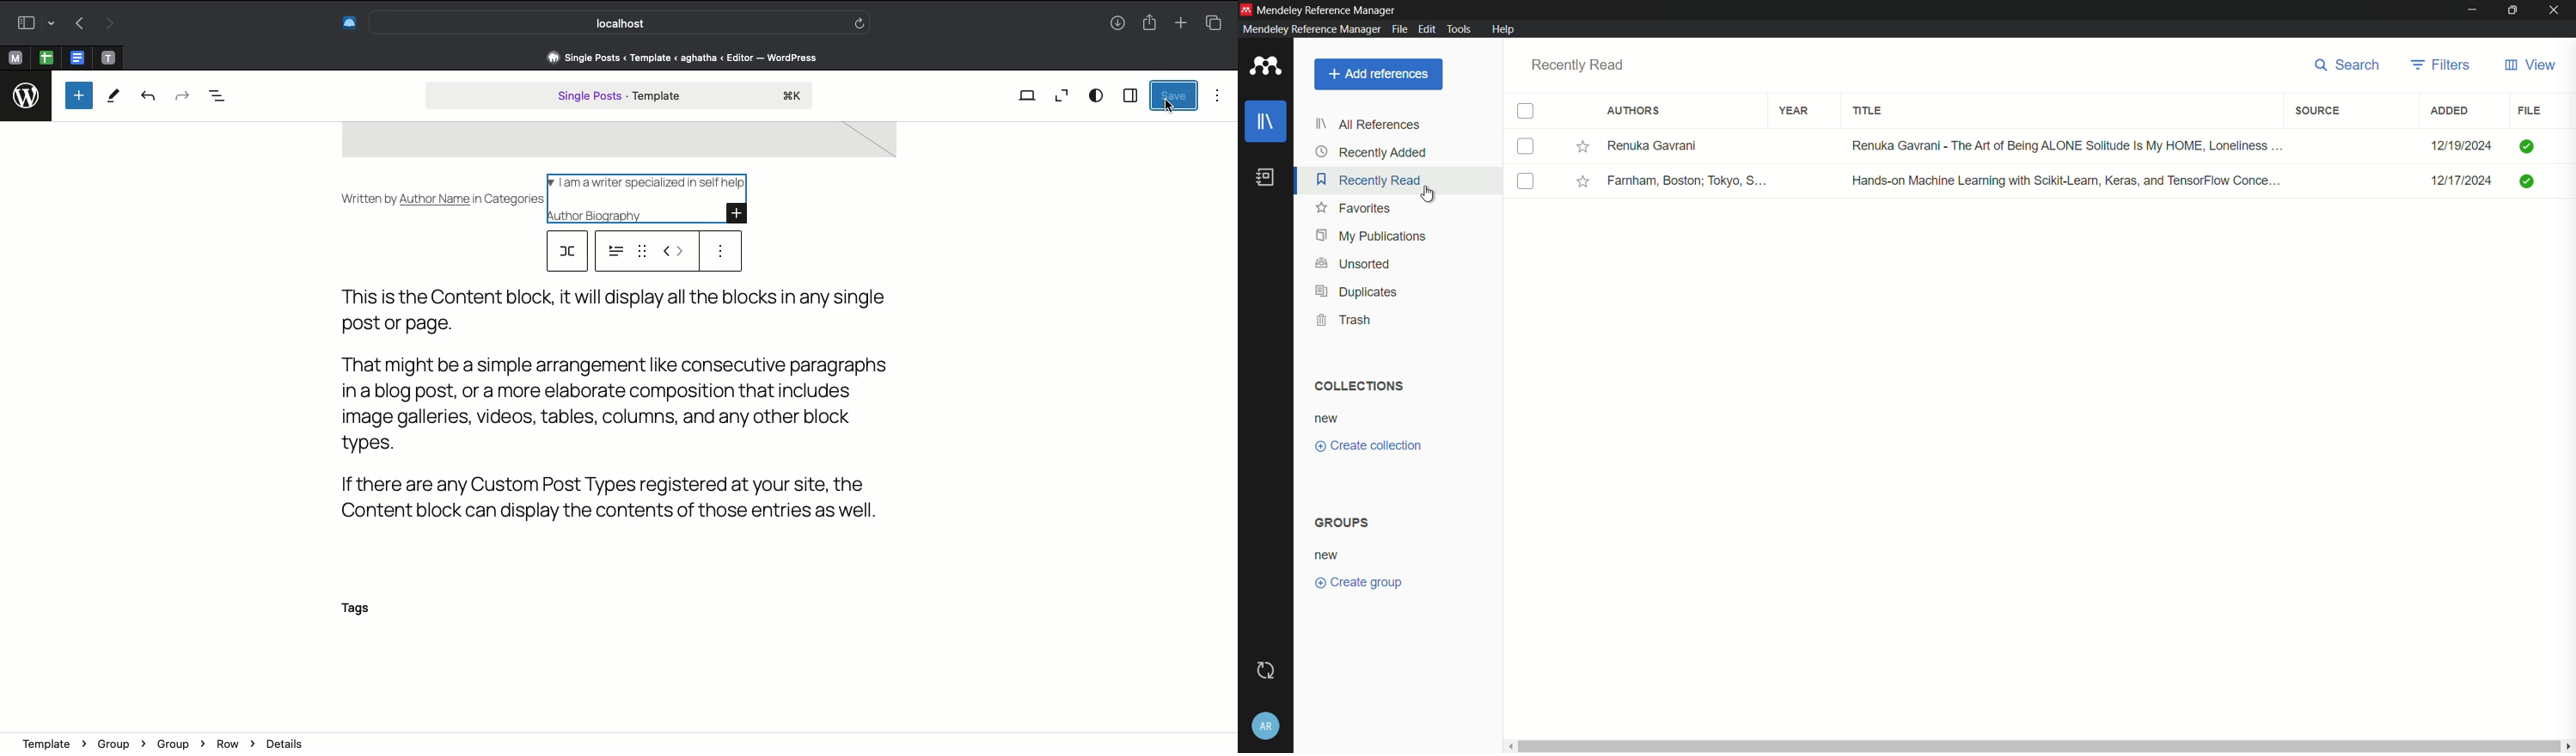  Describe the element at coordinates (79, 24) in the screenshot. I see `Back` at that location.